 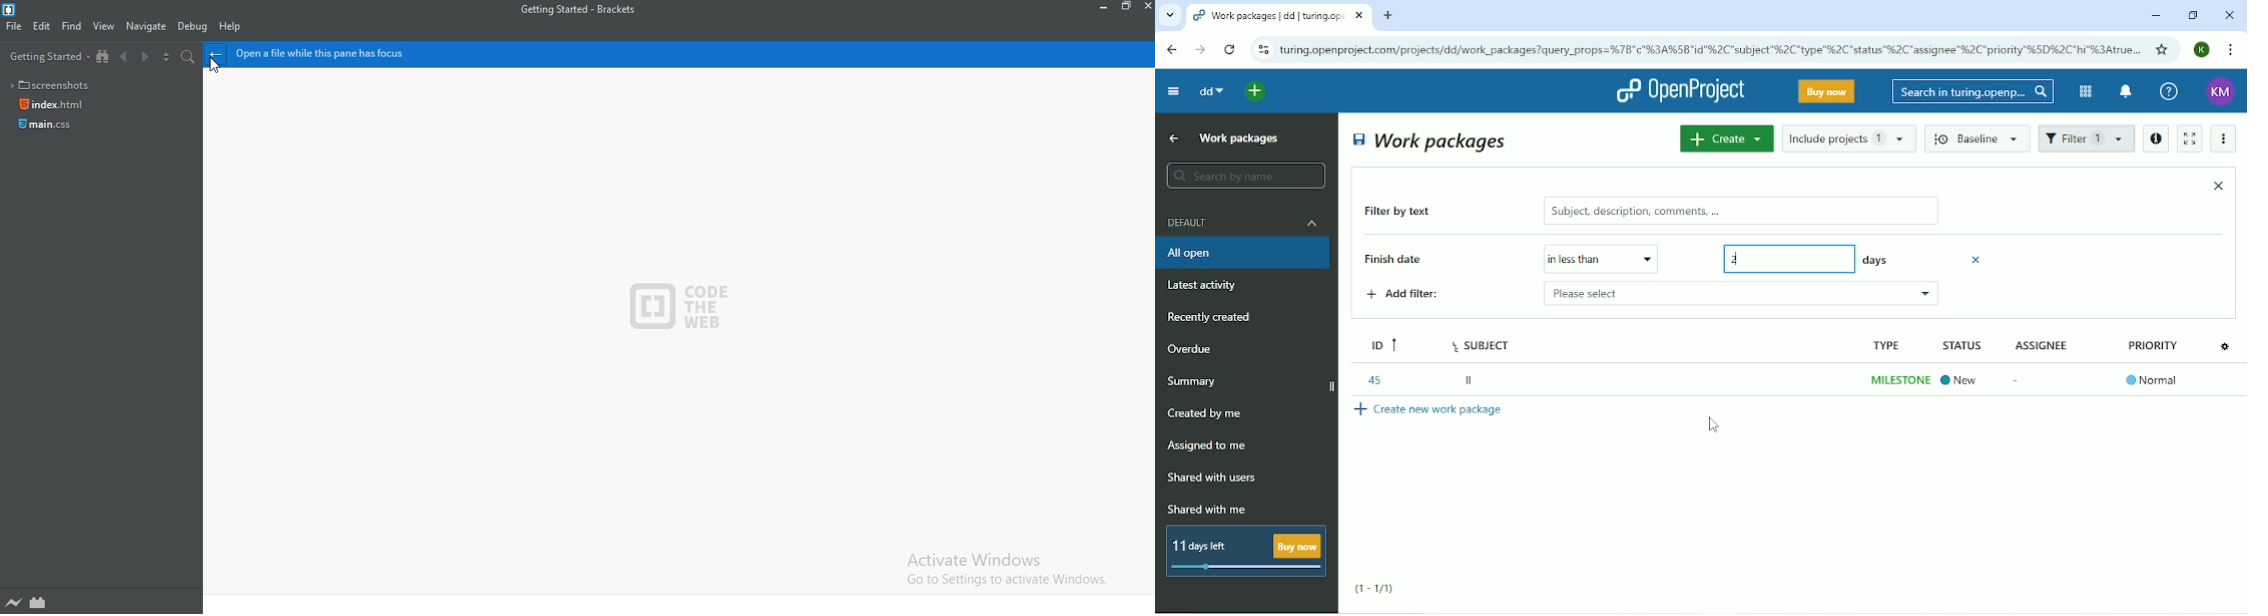 I want to click on Getting started, so click(x=47, y=55).